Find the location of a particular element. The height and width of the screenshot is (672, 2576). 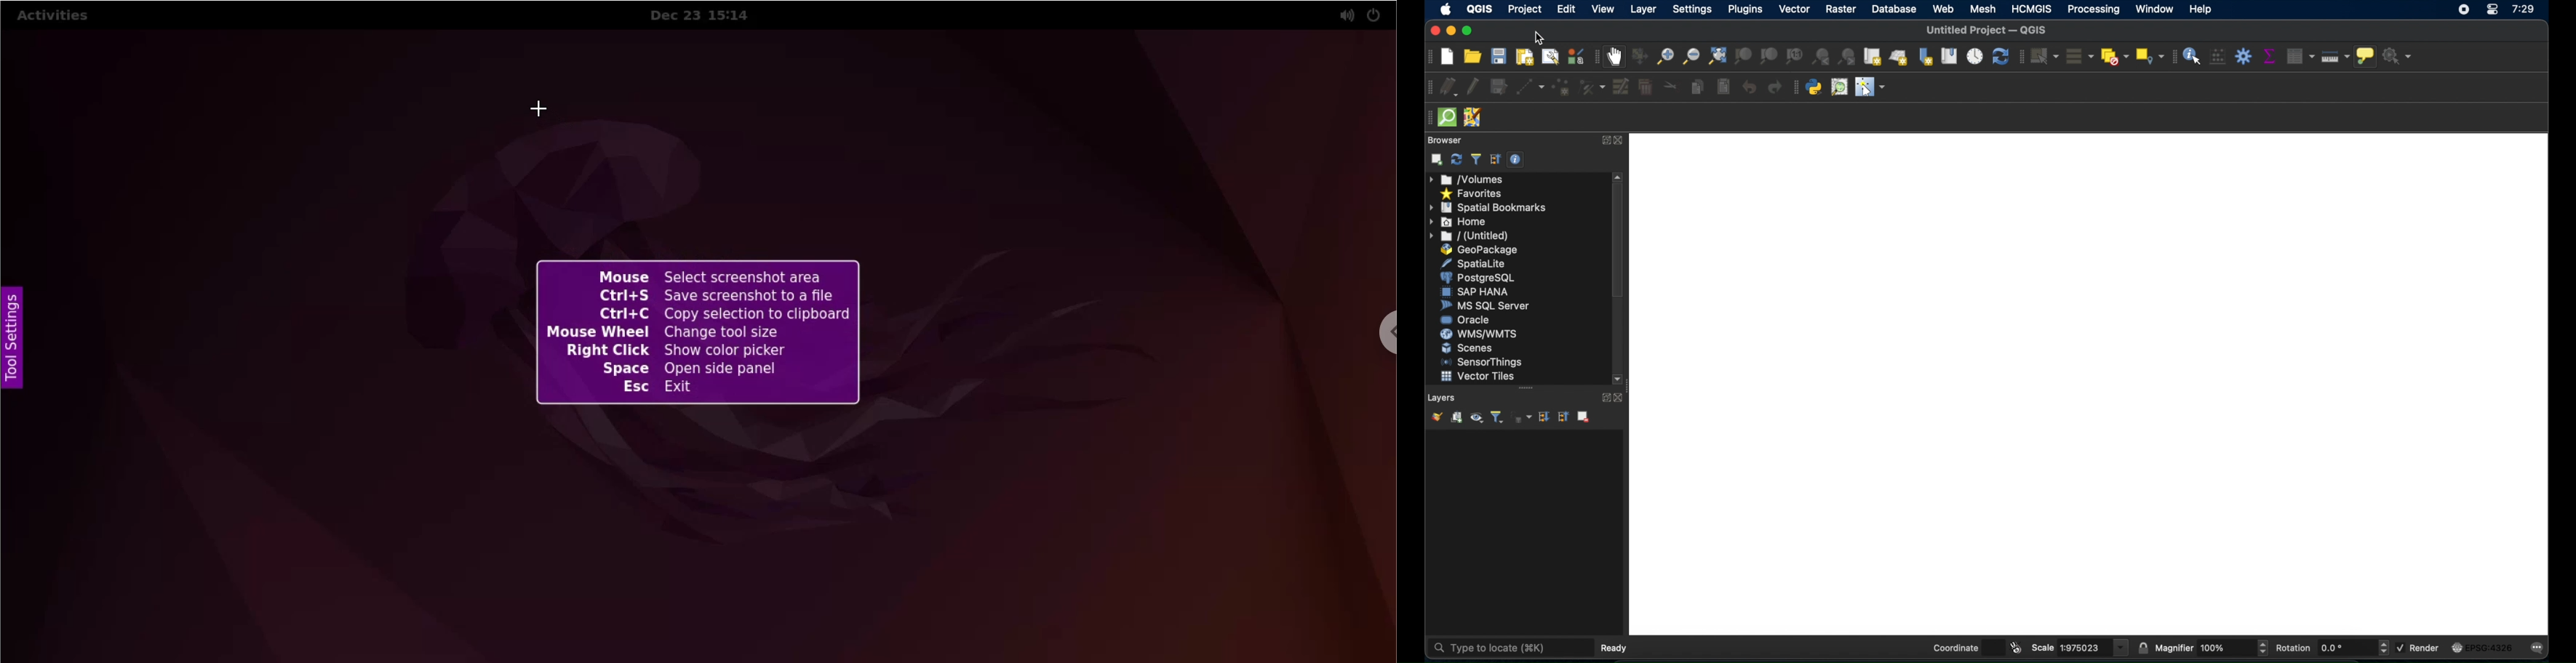

save layer edits is located at coordinates (1499, 85).